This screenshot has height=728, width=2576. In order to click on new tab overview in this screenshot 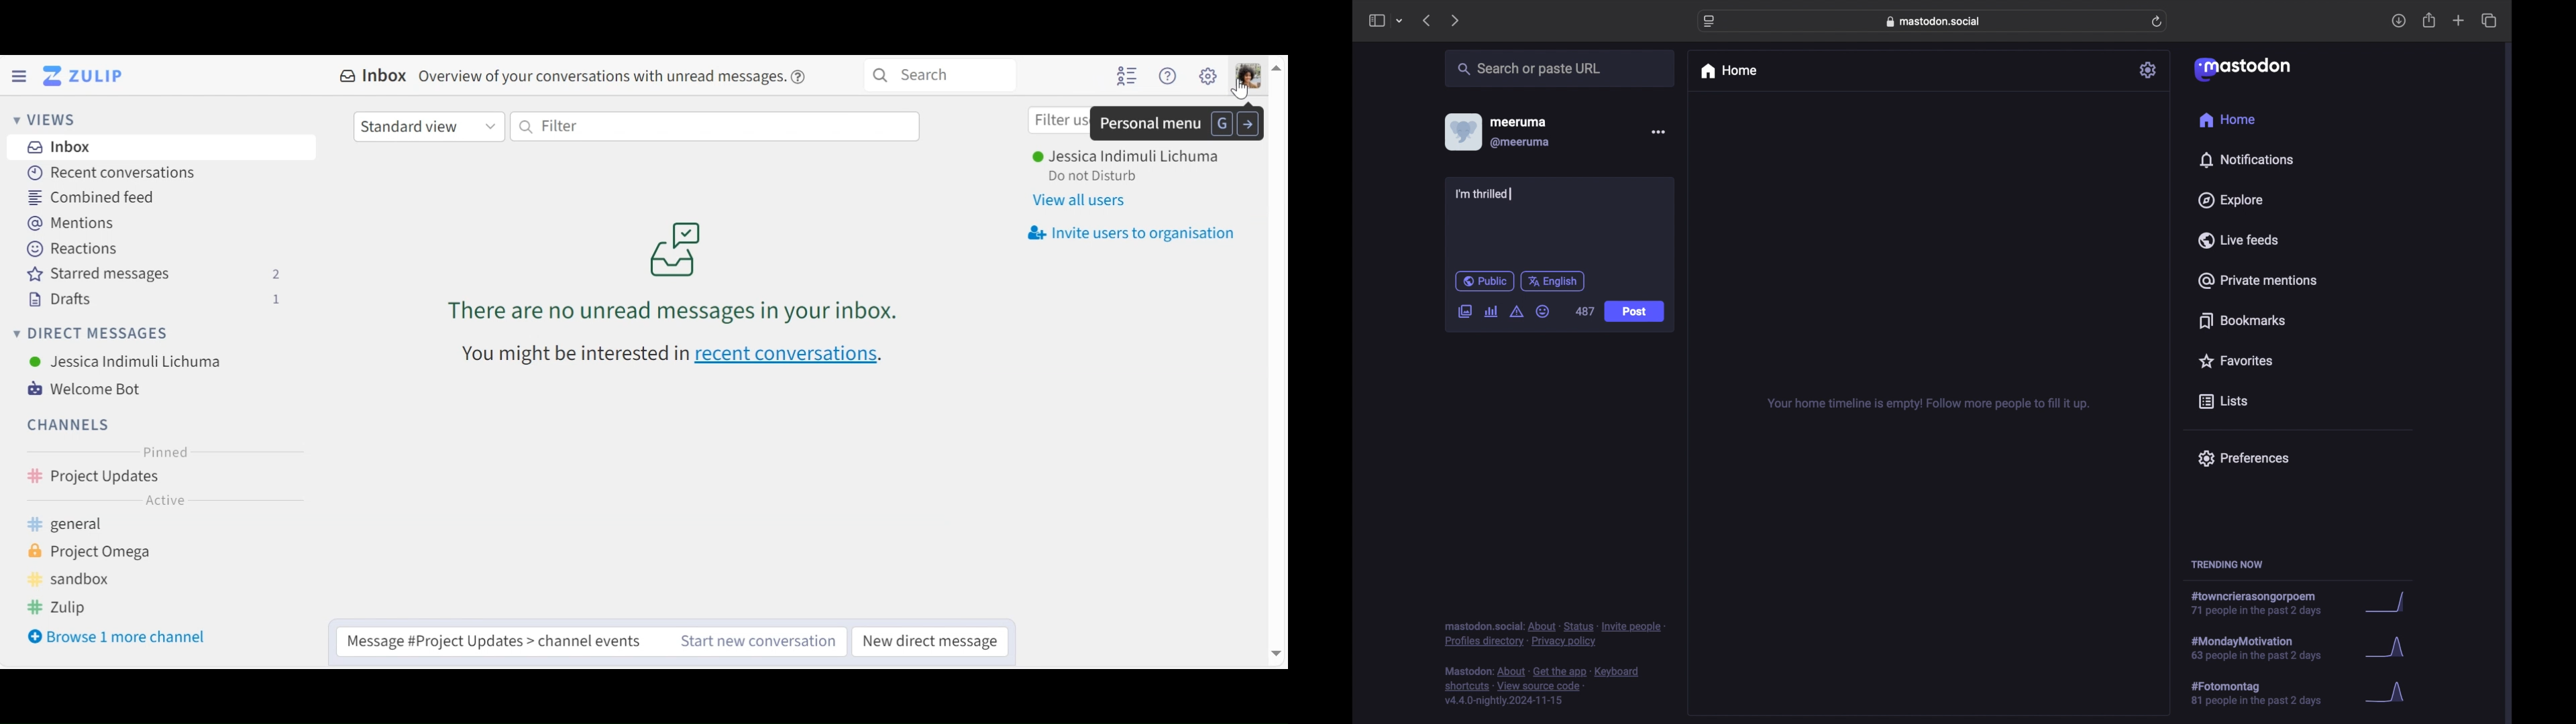, I will do `click(2459, 20)`.